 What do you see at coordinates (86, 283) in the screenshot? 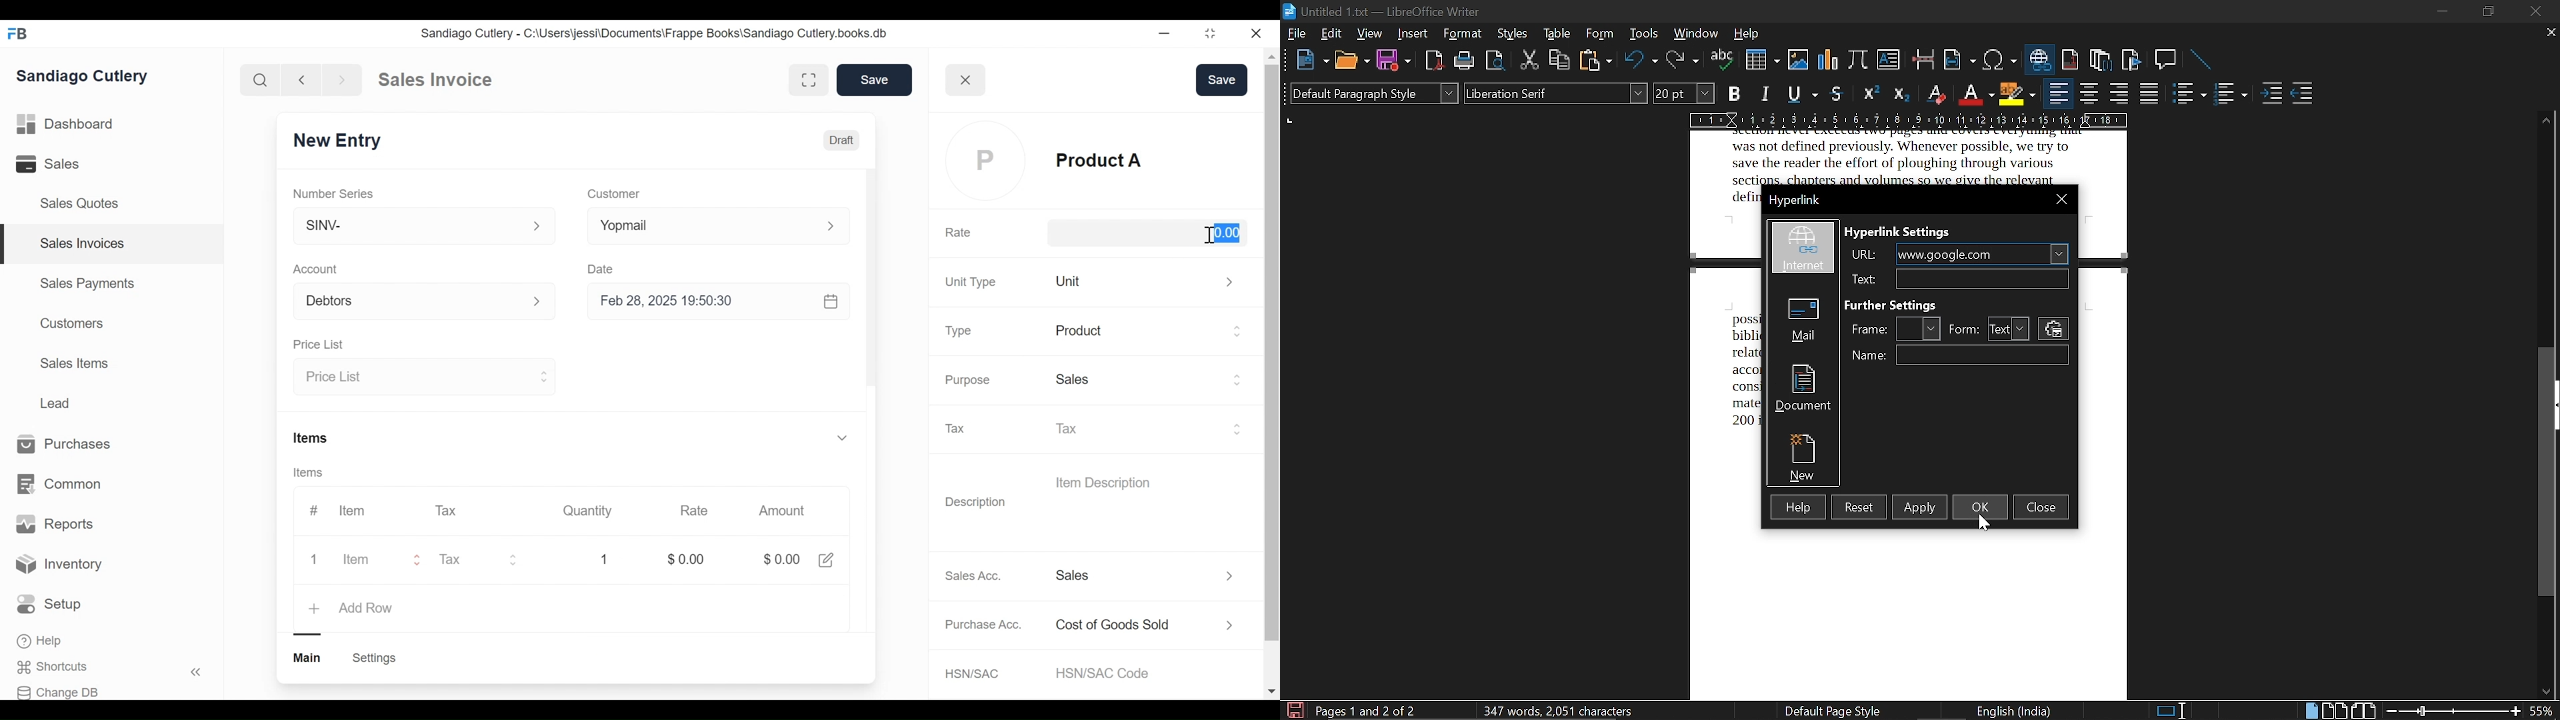
I see `Sales Payments` at bounding box center [86, 283].